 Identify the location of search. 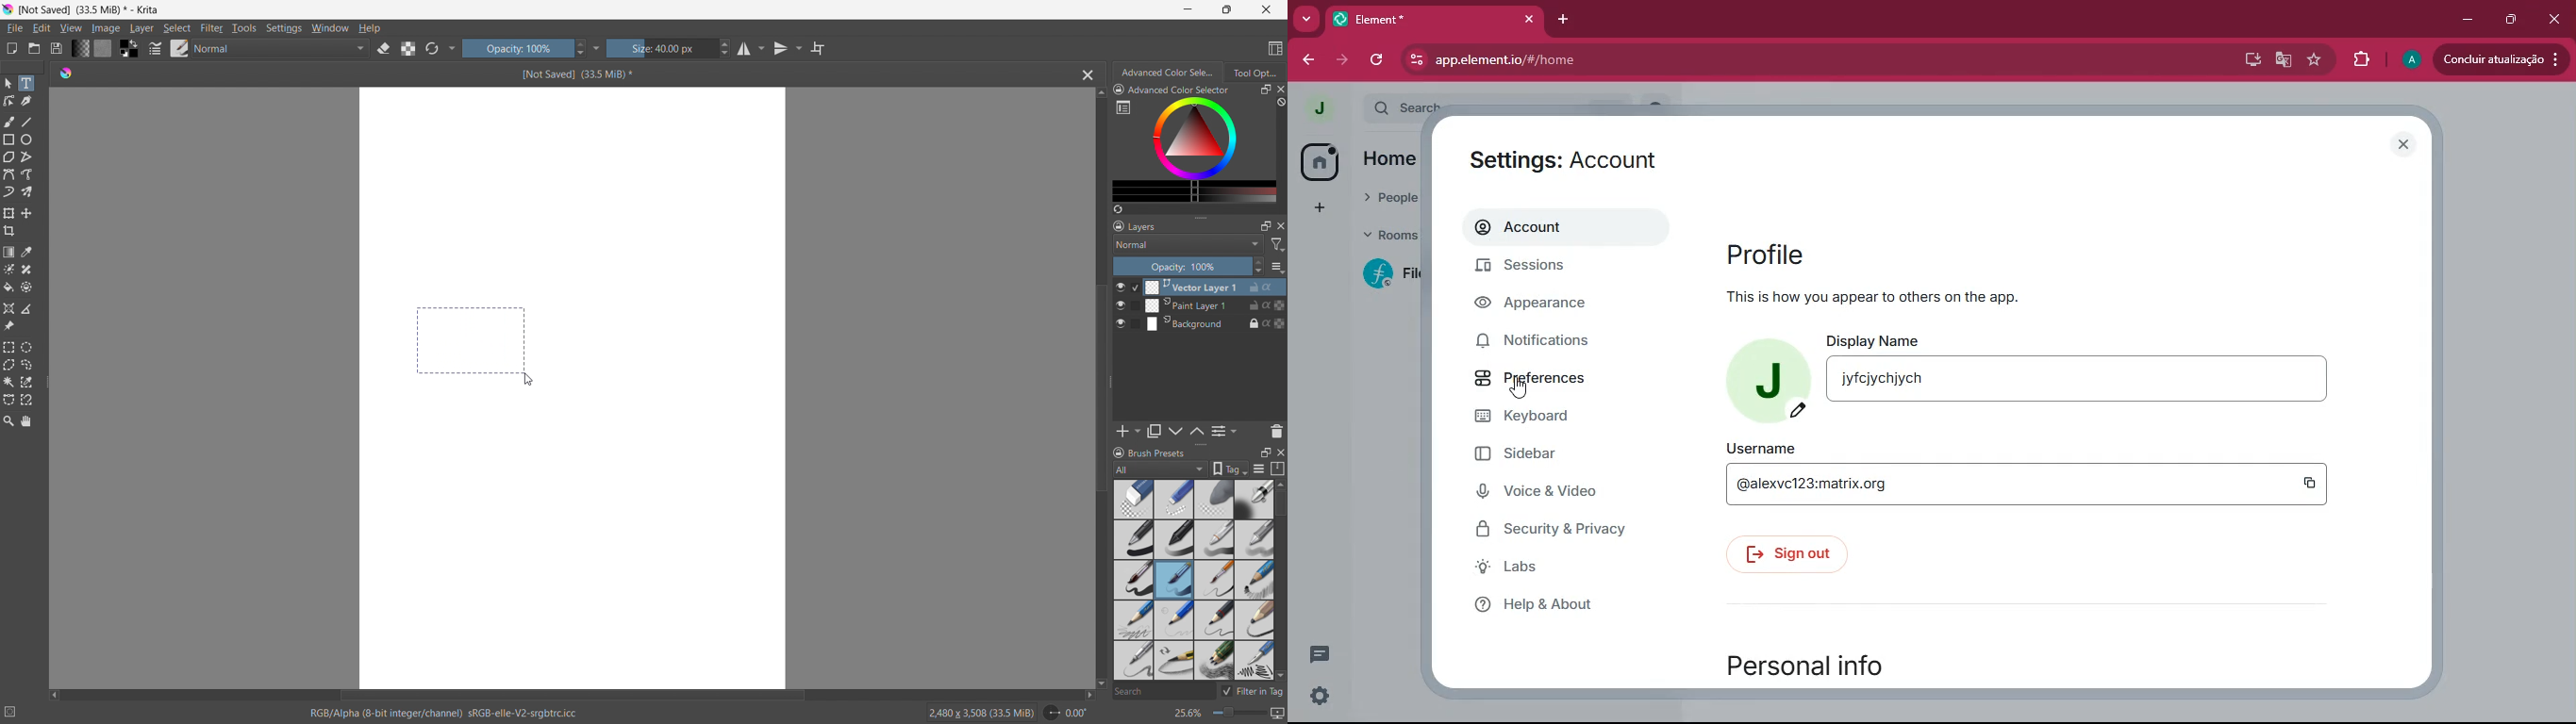
(1162, 692).